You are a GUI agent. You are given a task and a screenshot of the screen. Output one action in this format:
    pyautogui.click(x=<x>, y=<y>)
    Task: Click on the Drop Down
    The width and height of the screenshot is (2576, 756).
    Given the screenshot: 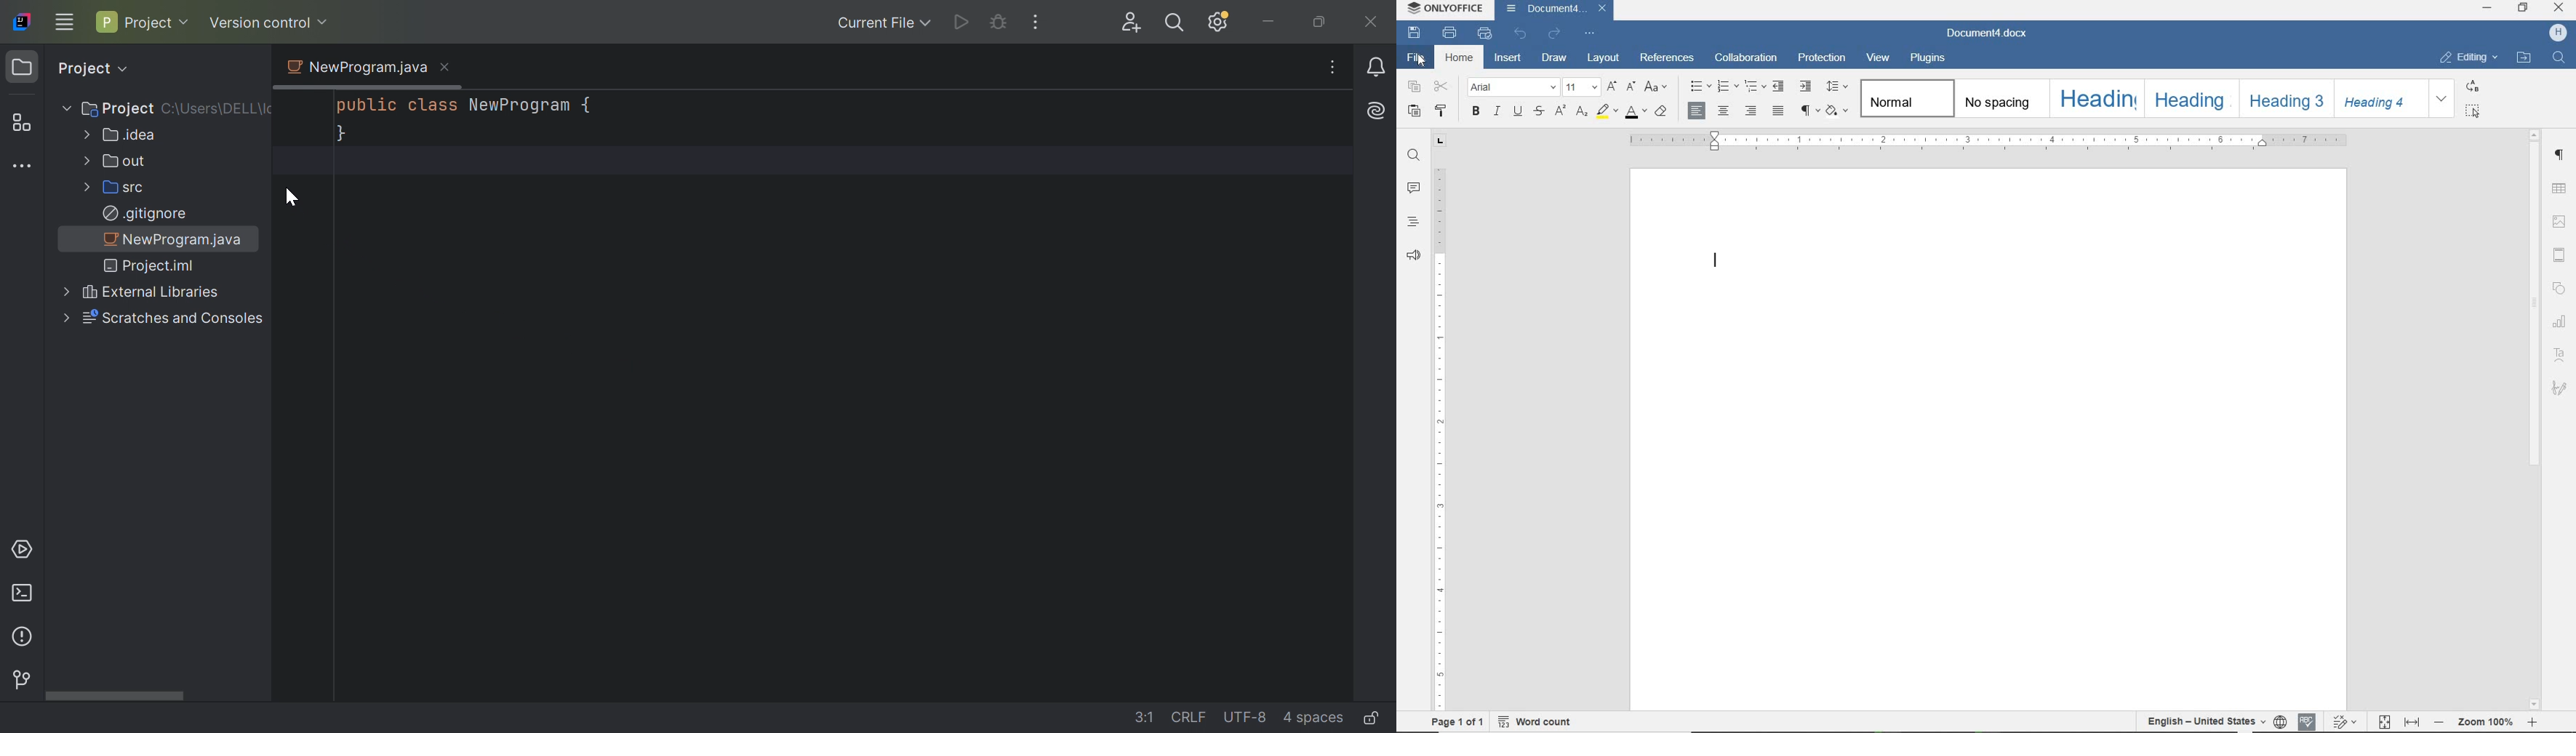 What is the action you would take?
    pyautogui.click(x=128, y=70)
    